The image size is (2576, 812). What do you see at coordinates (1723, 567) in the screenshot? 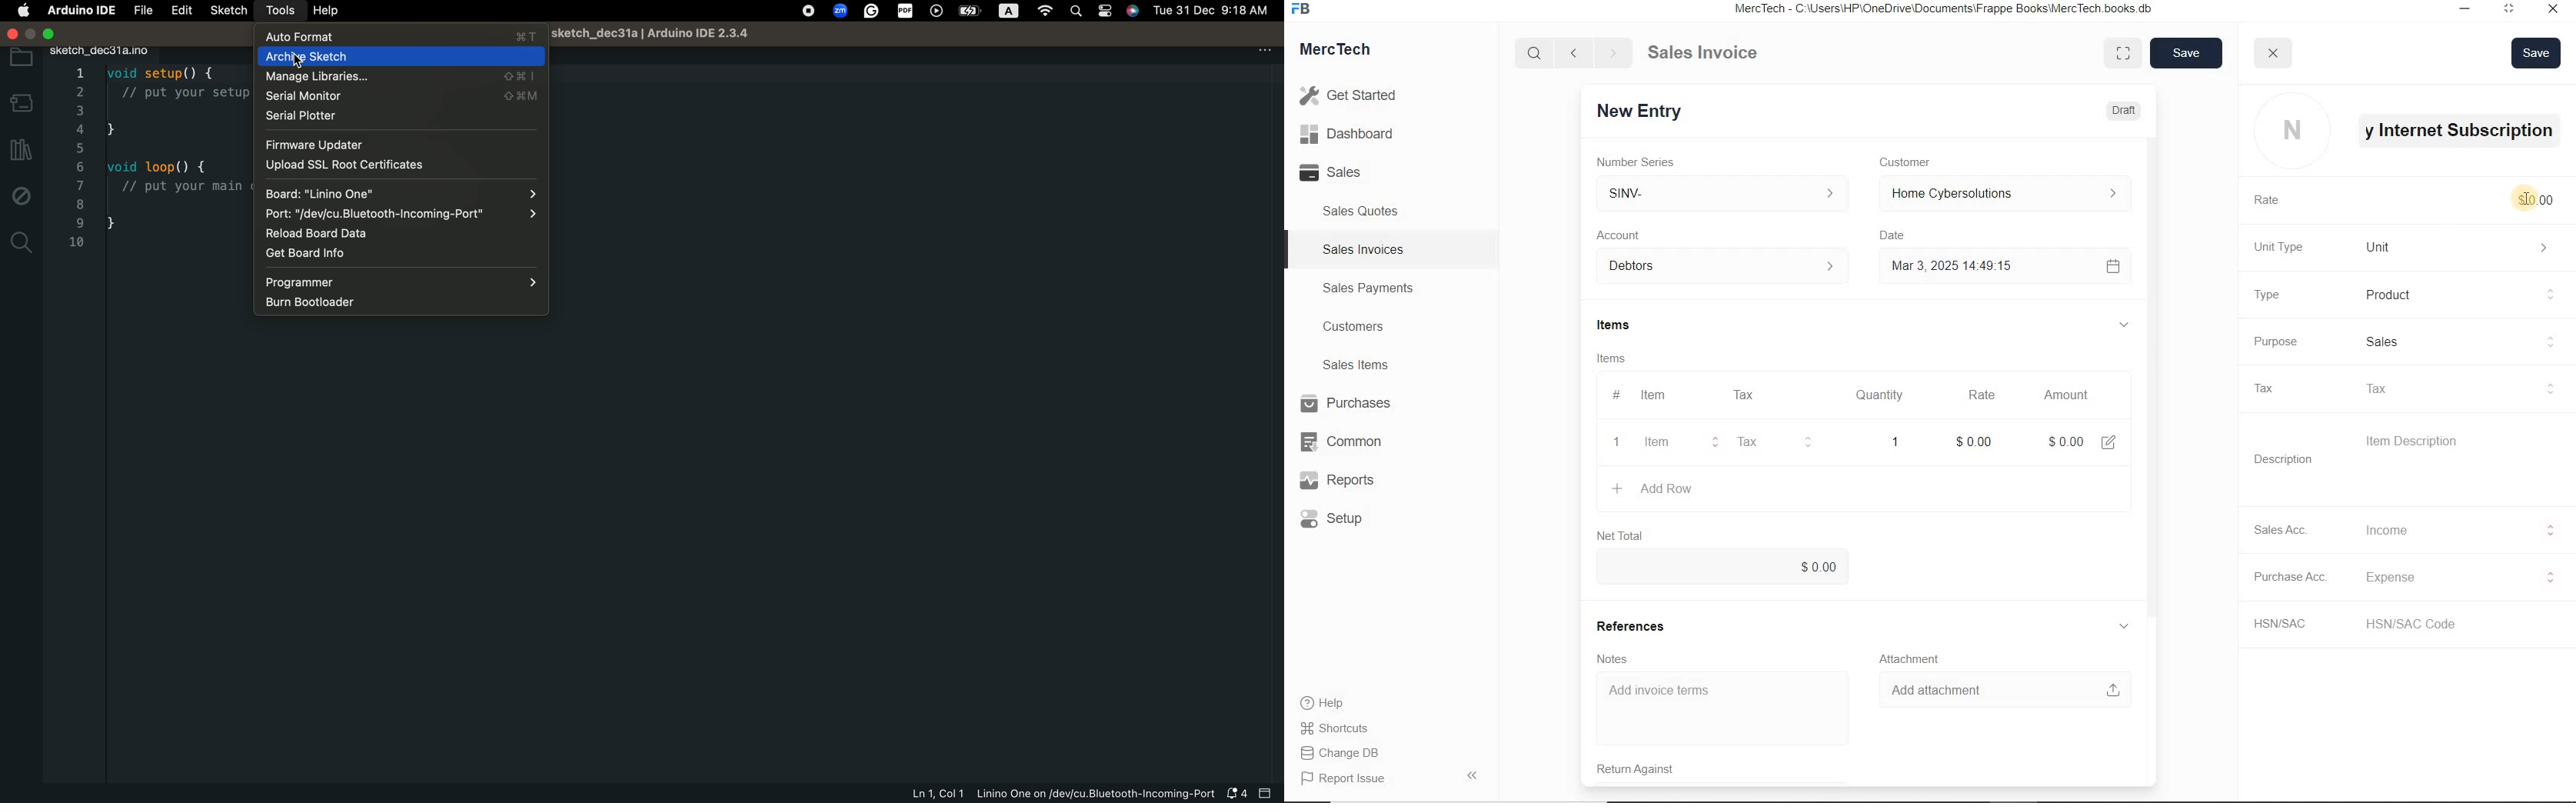
I see `$0.00` at bounding box center [1723, 567].